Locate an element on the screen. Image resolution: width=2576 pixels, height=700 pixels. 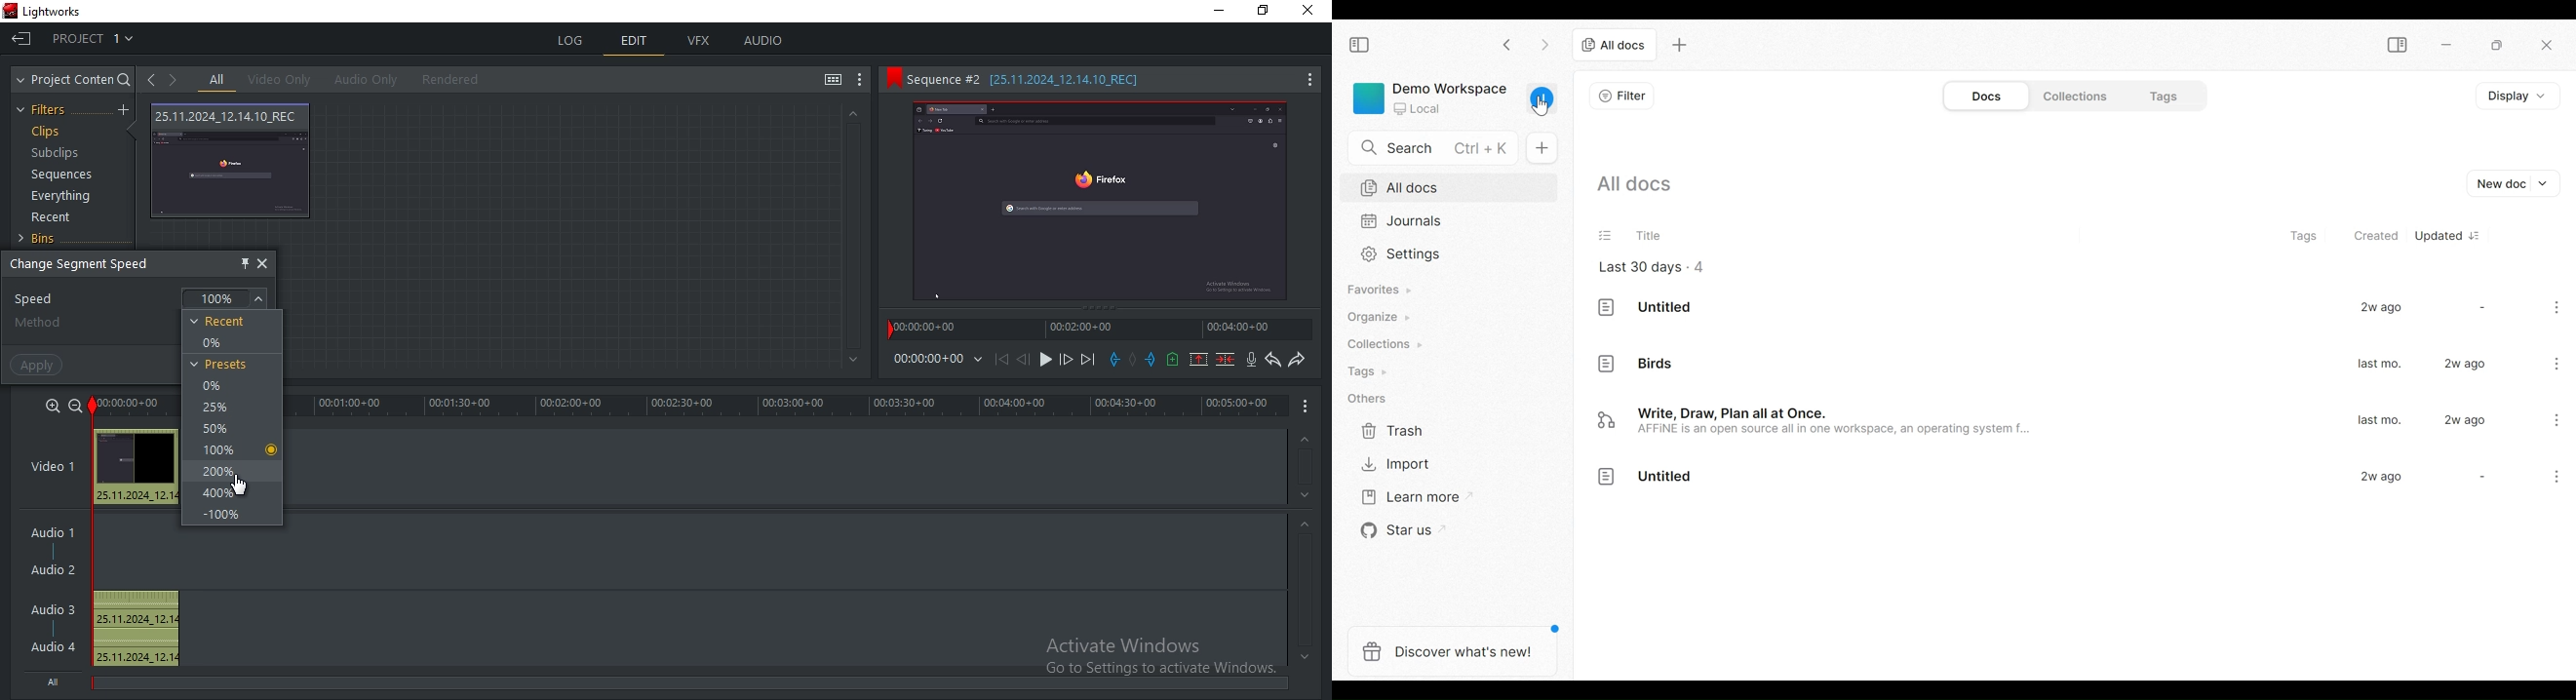
audio is located at coordinates (56, 593).